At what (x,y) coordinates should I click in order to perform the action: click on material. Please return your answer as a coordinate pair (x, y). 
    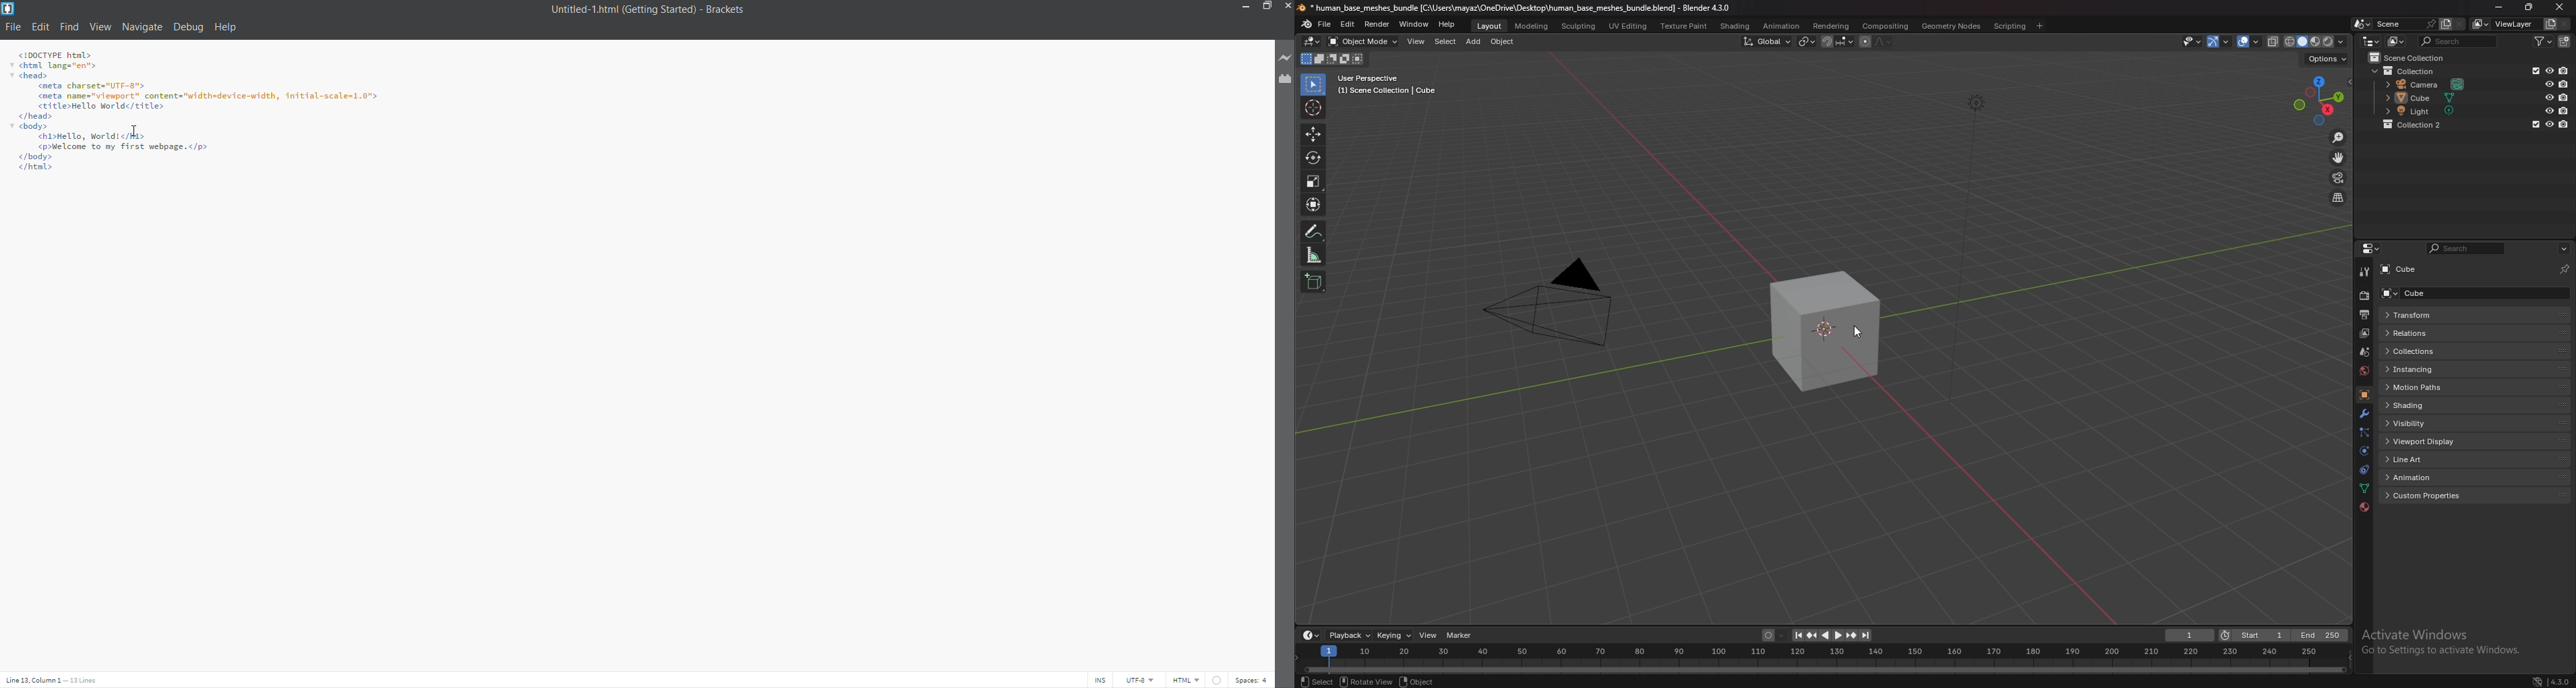
    Looking at the image, I should click on (2365, 506).